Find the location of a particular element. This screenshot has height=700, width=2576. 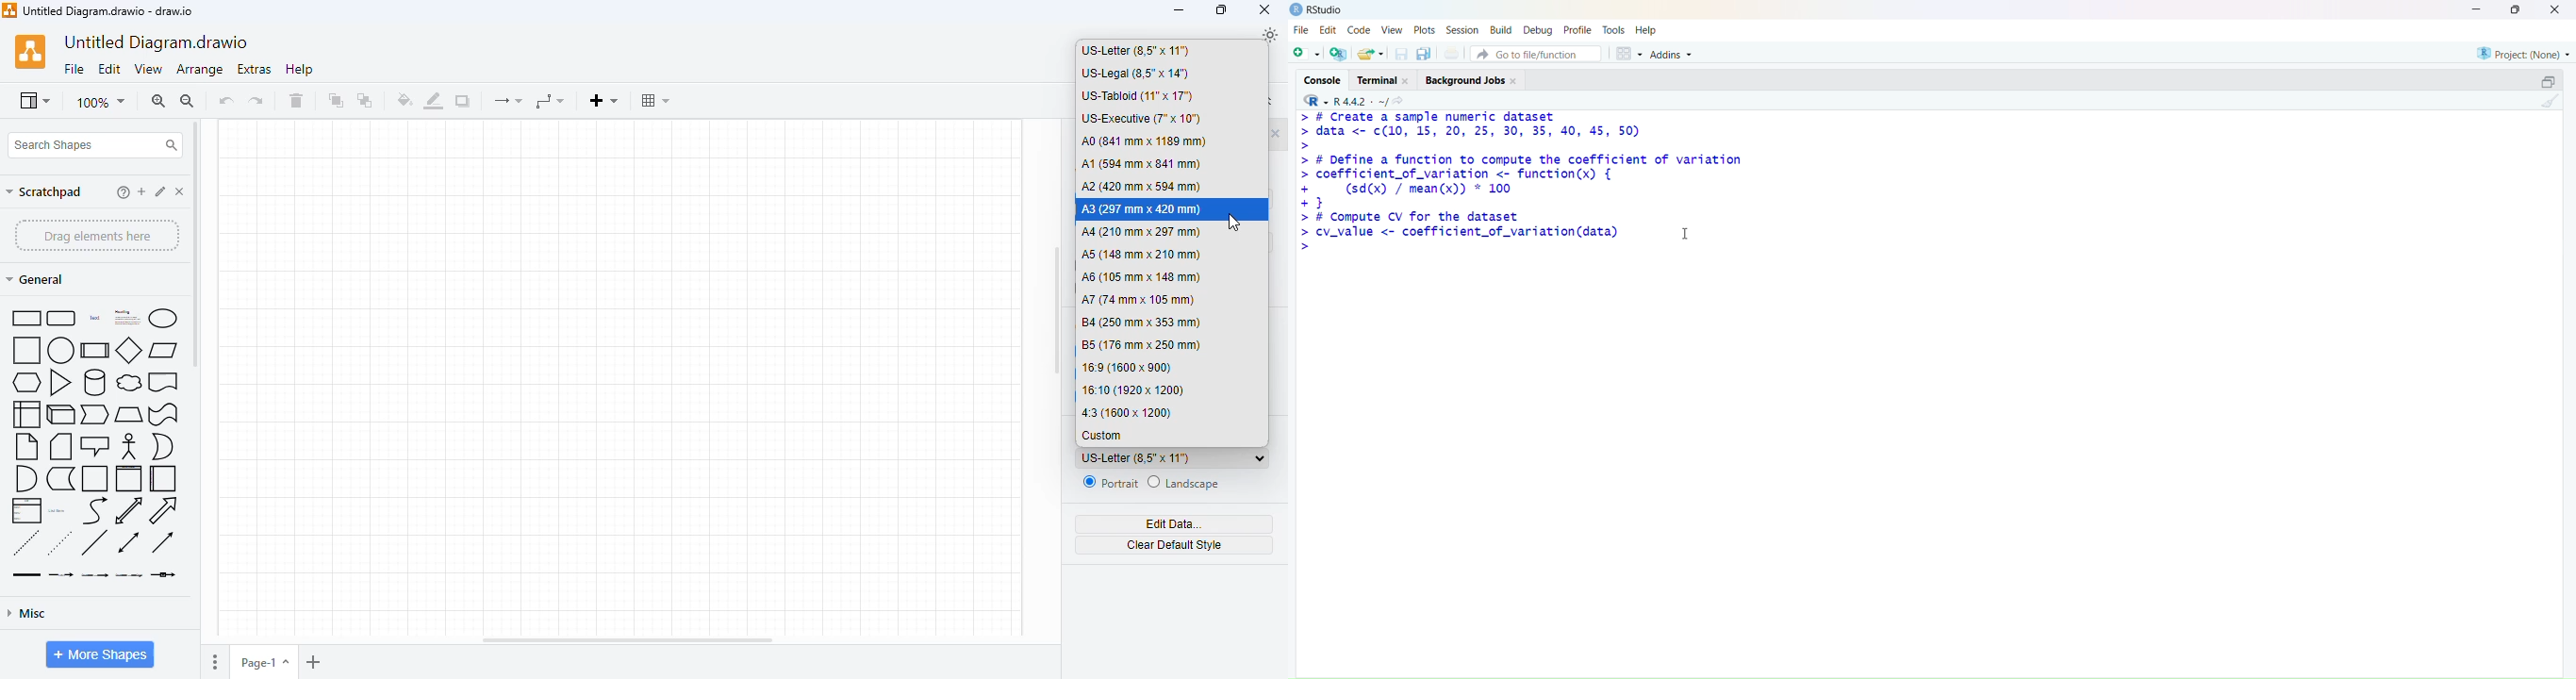

connector with symbol is located at coordinates (163, 574).